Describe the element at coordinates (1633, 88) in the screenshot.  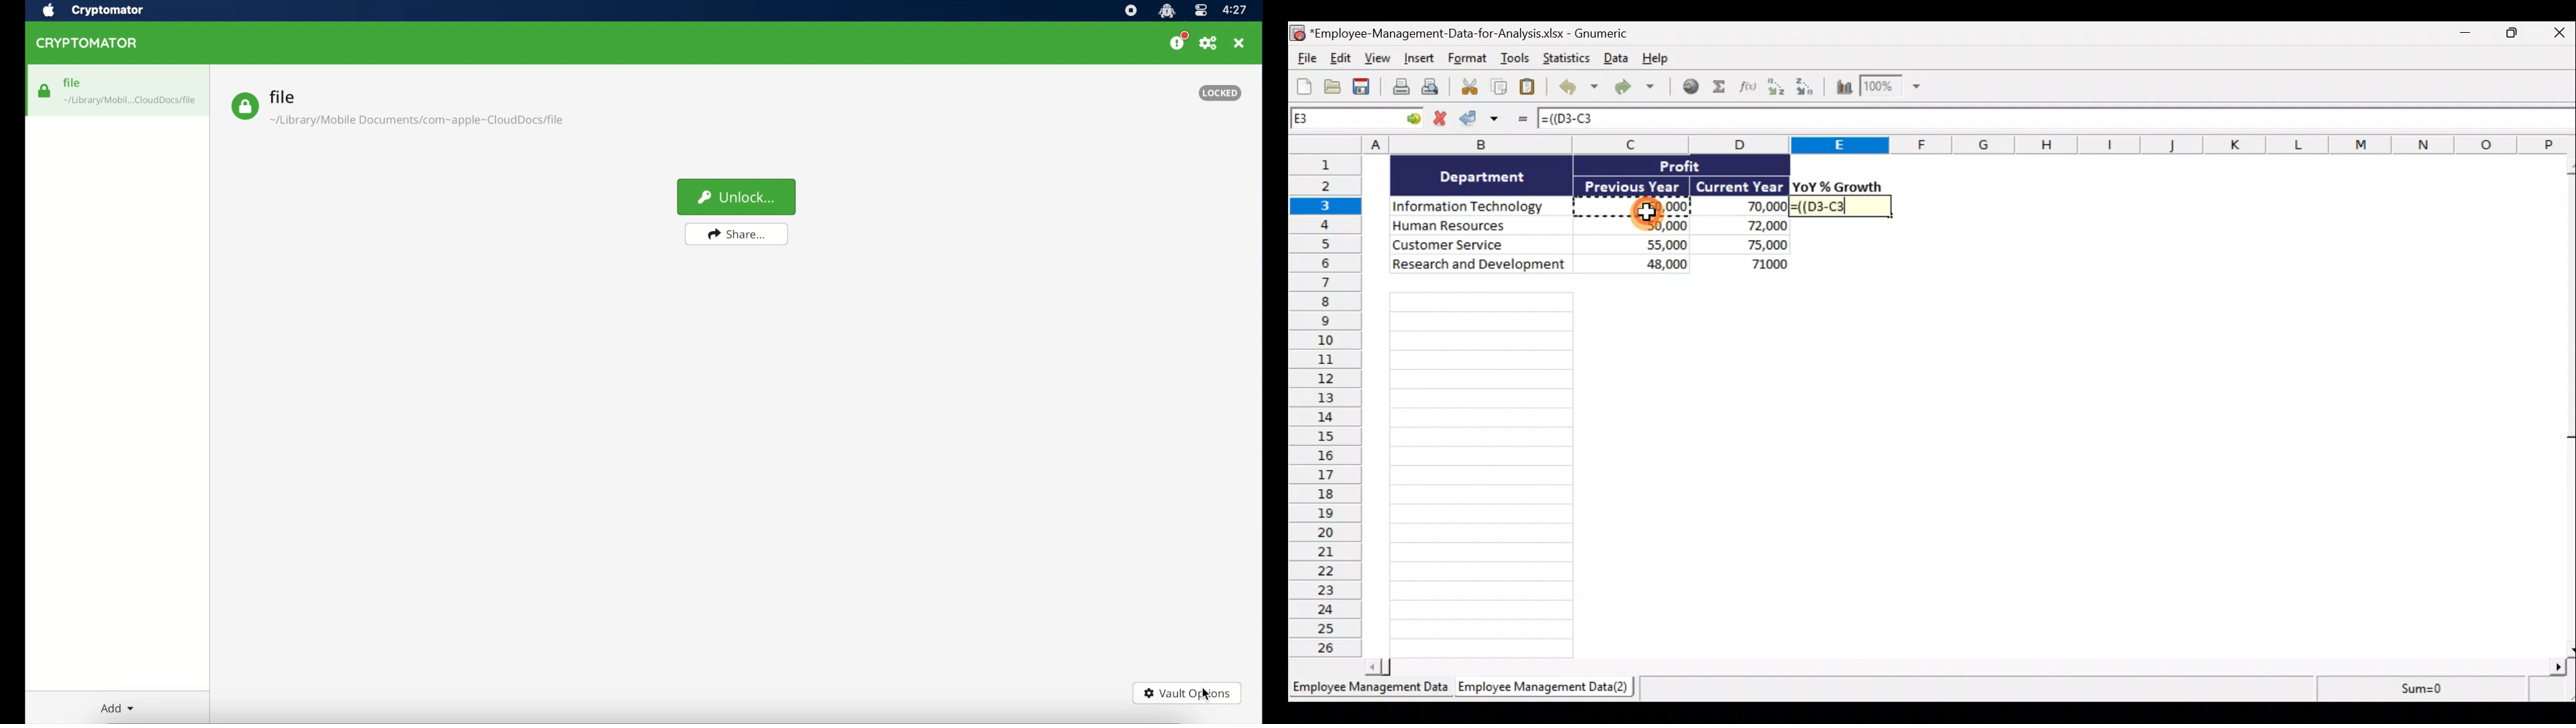
I see `Redo undone action` at that location.